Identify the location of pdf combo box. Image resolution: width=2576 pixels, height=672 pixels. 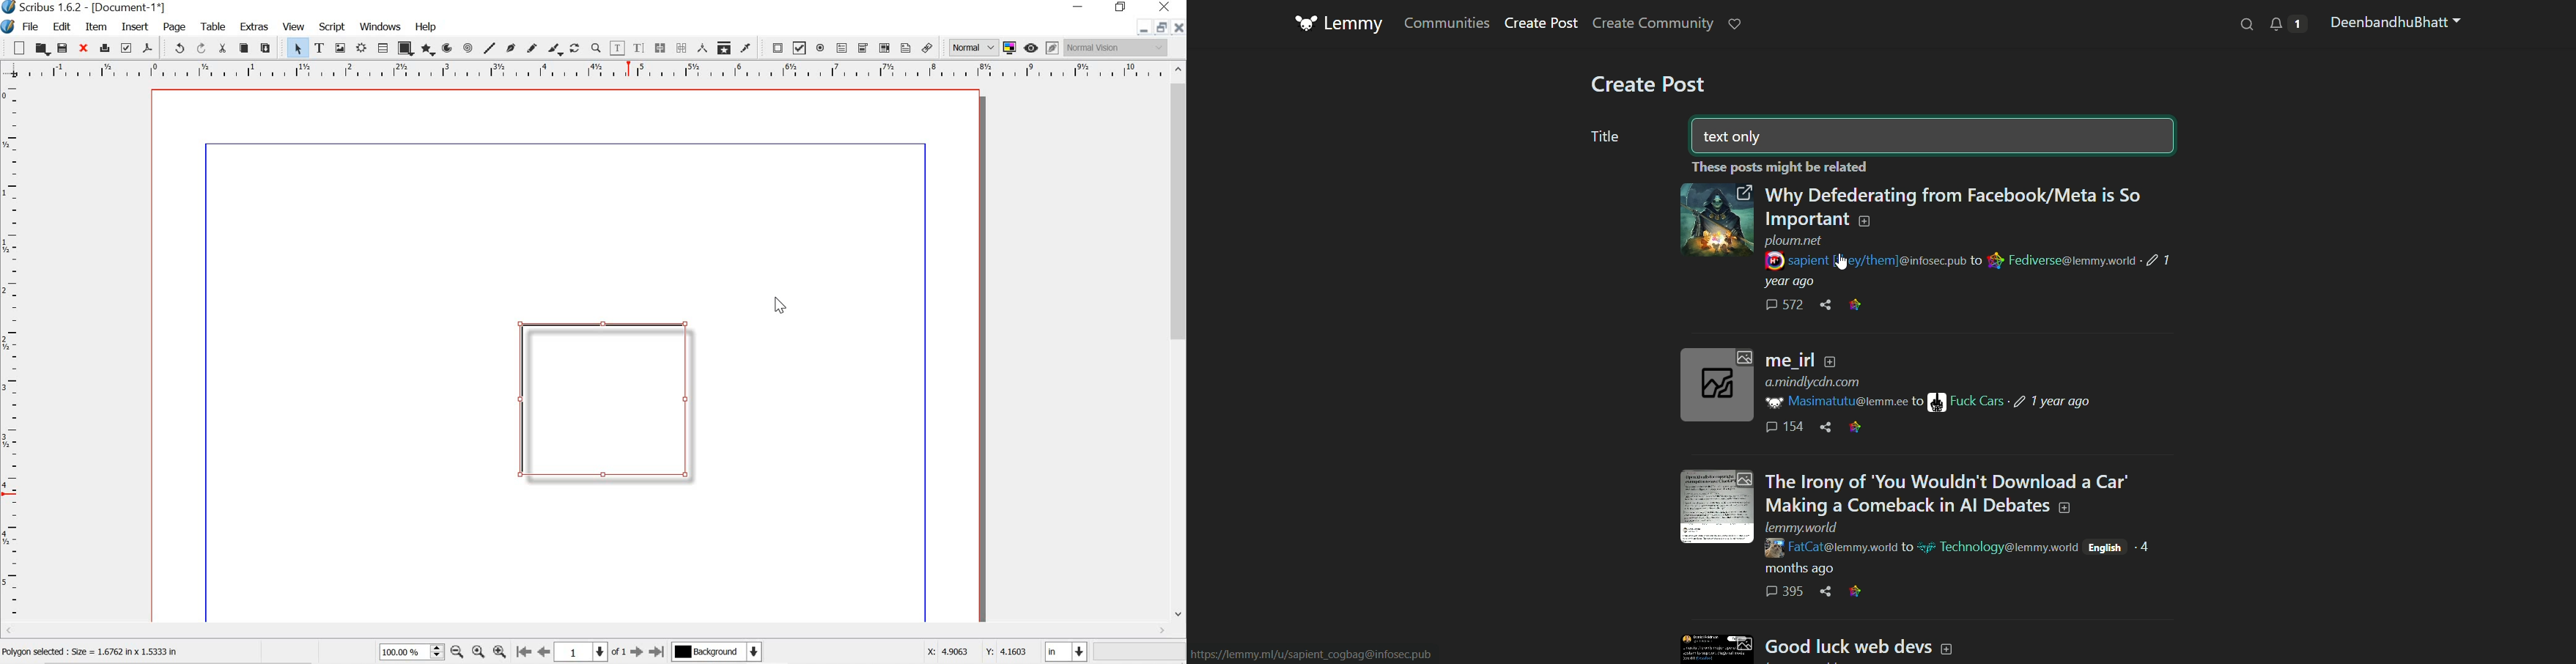
(861, 48).